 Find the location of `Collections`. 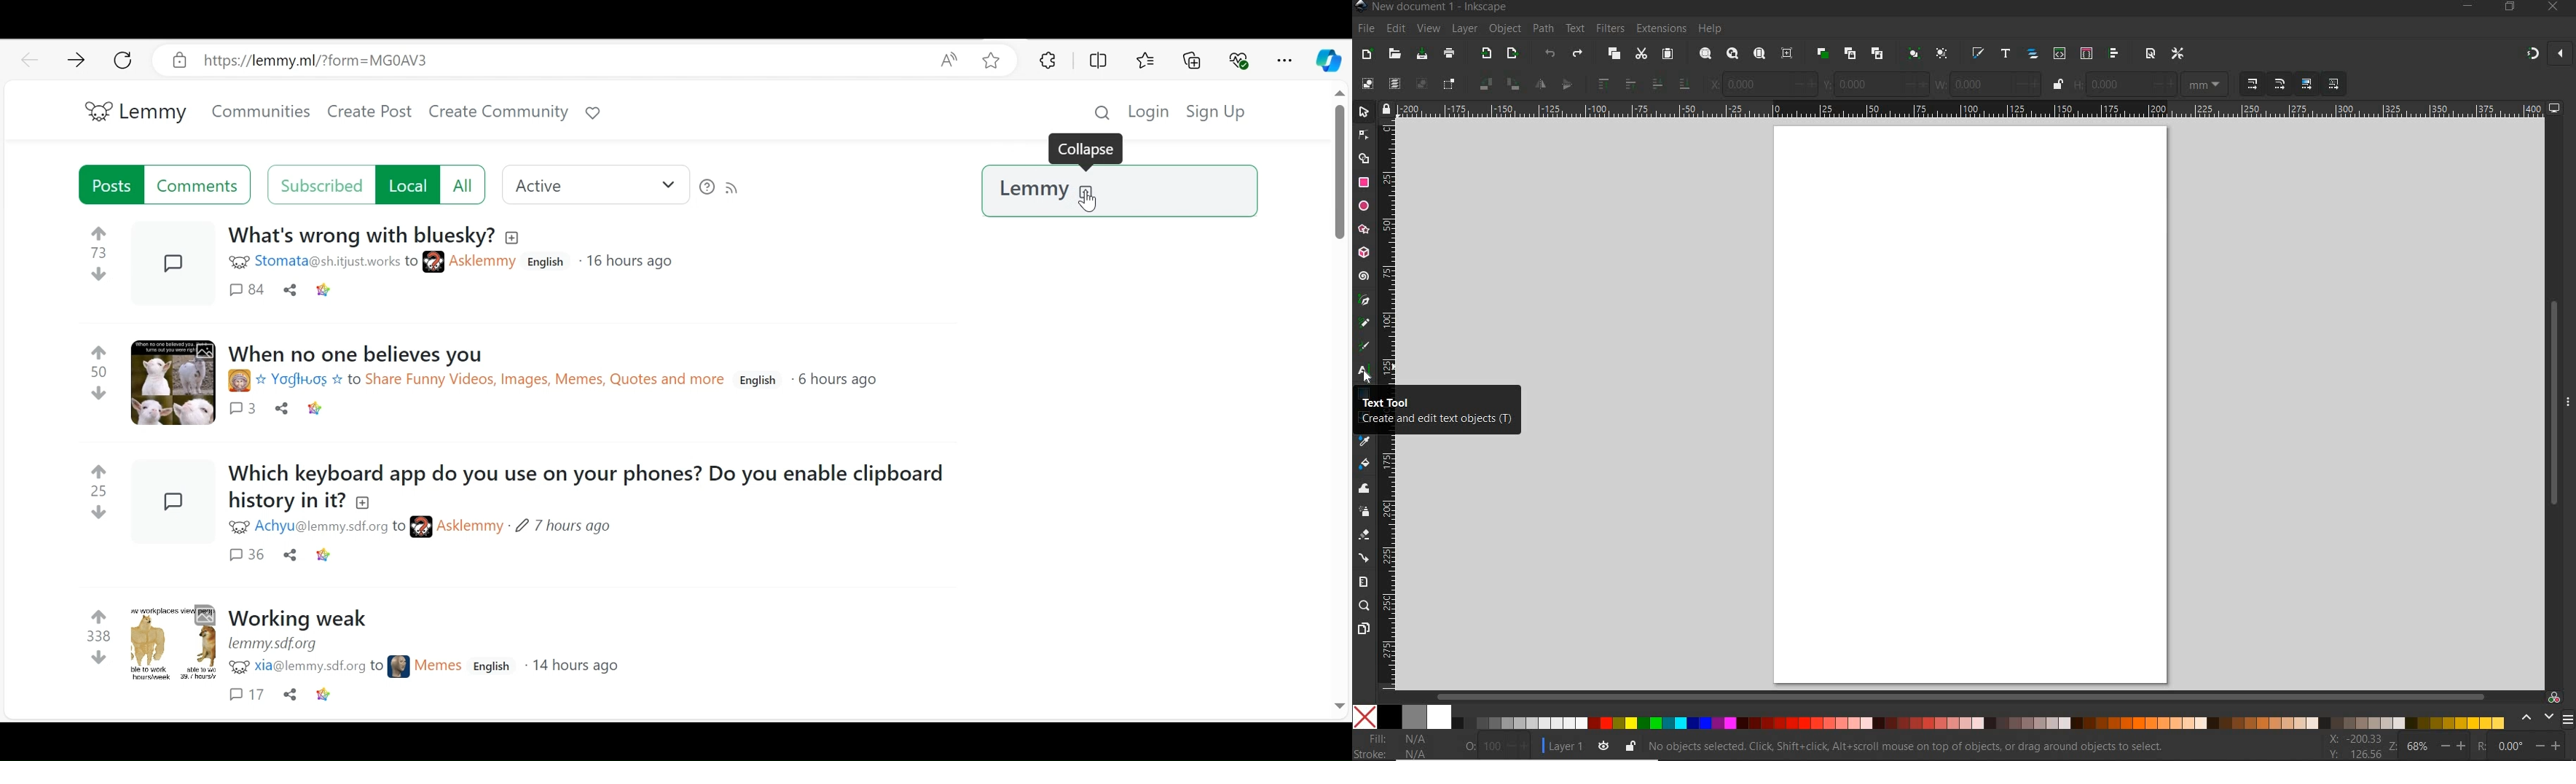

Collections is located at coordinates (1194, 61).